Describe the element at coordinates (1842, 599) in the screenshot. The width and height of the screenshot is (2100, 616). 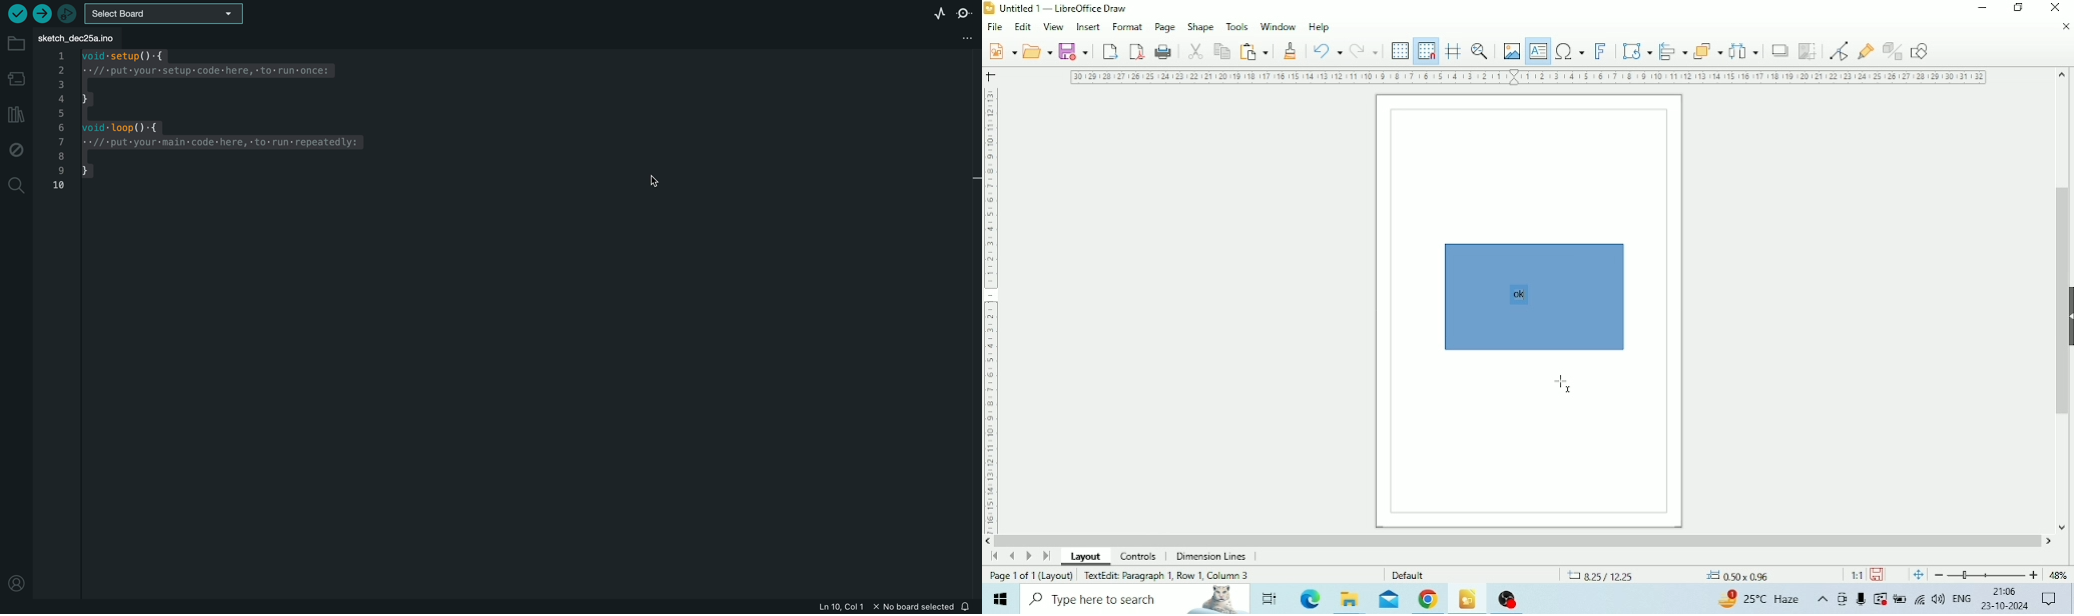
I see `Meet Now` at that location.